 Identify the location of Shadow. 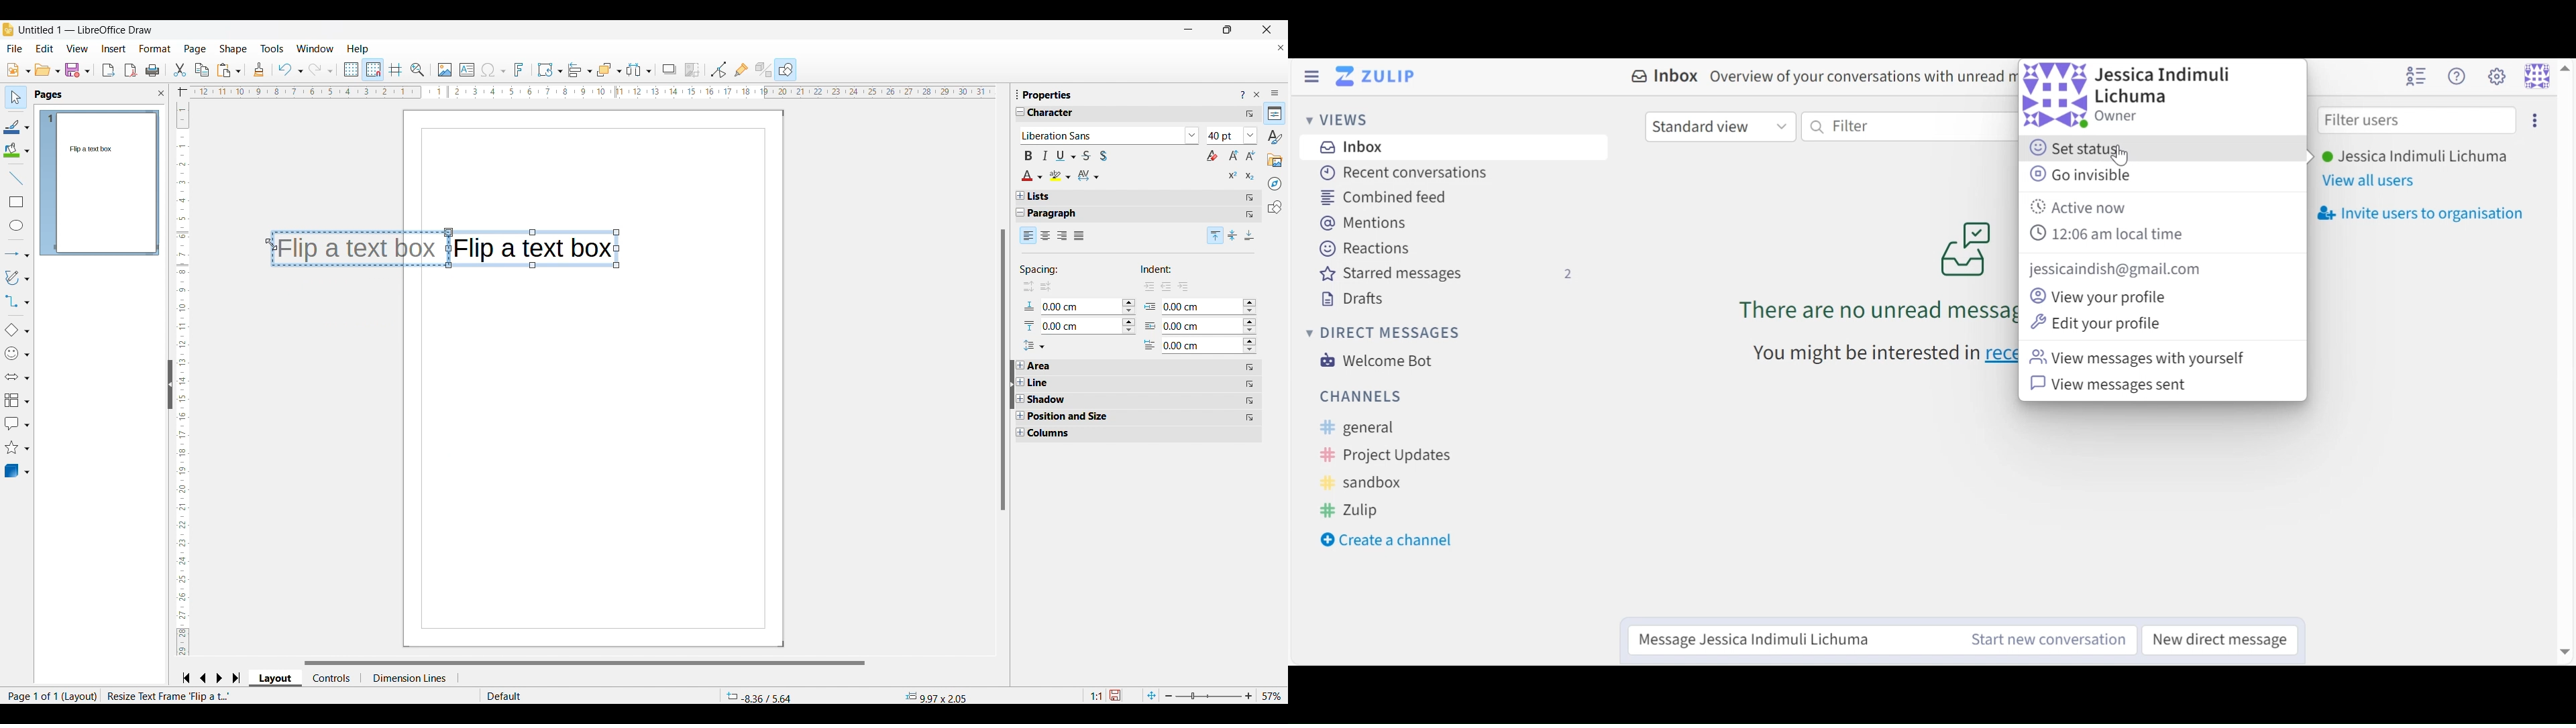
(669, 70).